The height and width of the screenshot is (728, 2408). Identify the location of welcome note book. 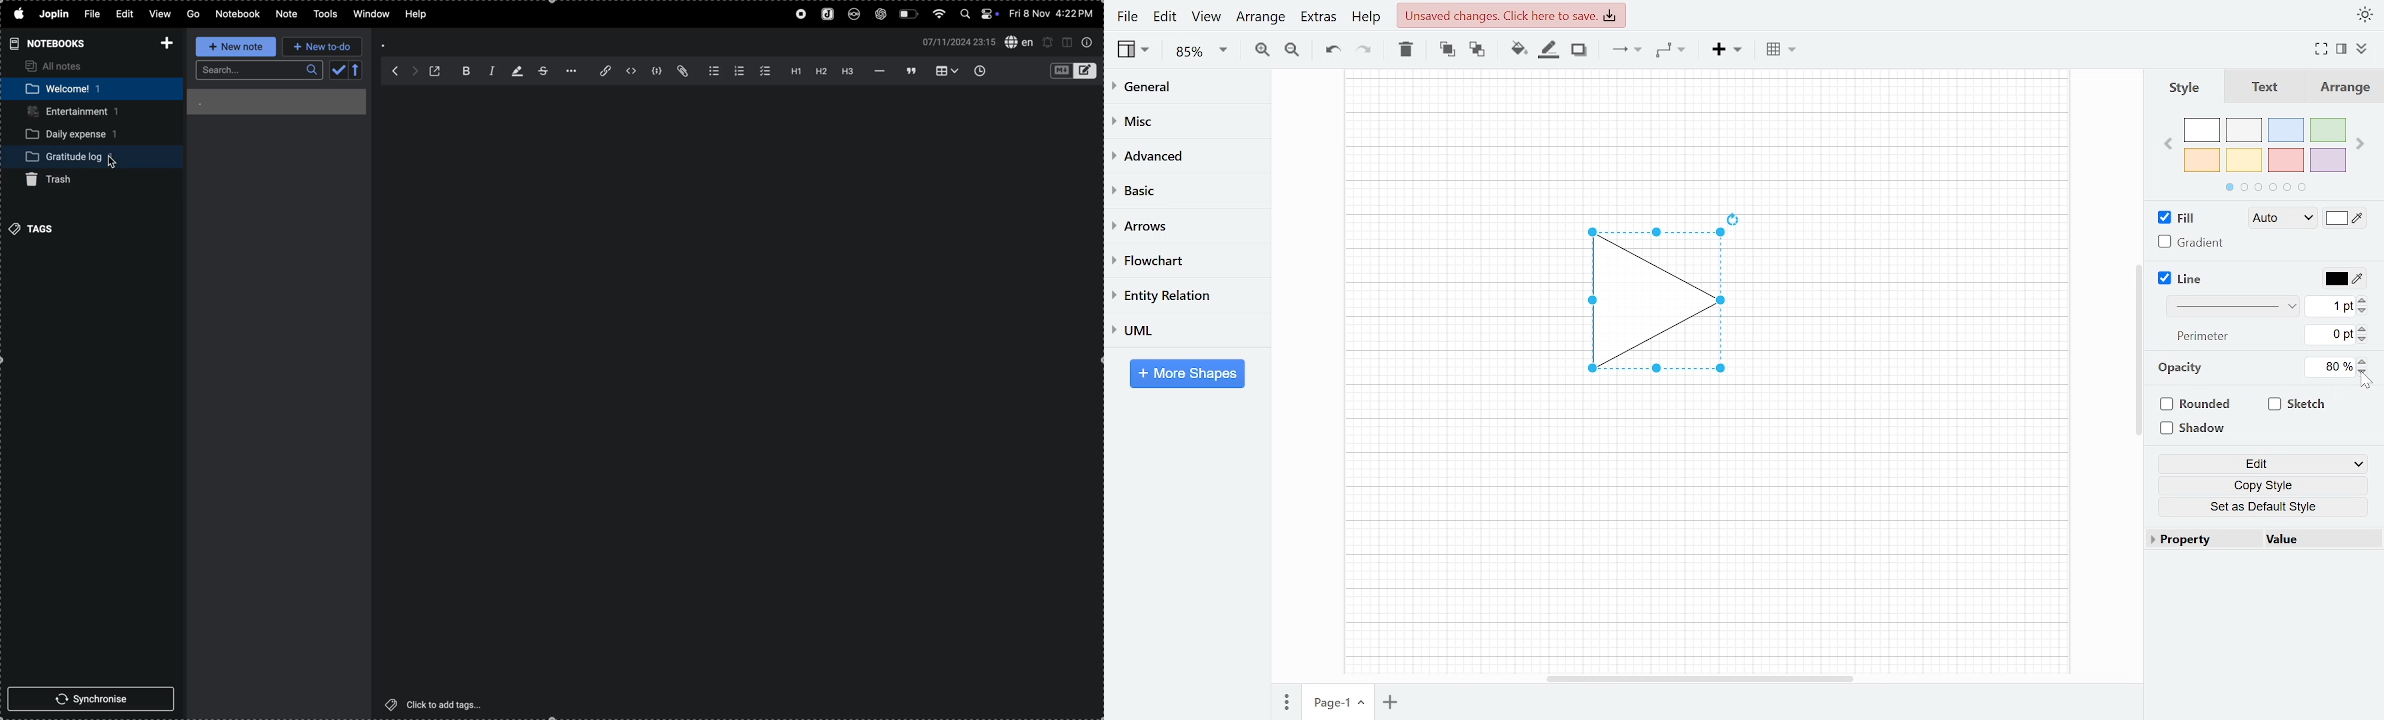
(70, 90).